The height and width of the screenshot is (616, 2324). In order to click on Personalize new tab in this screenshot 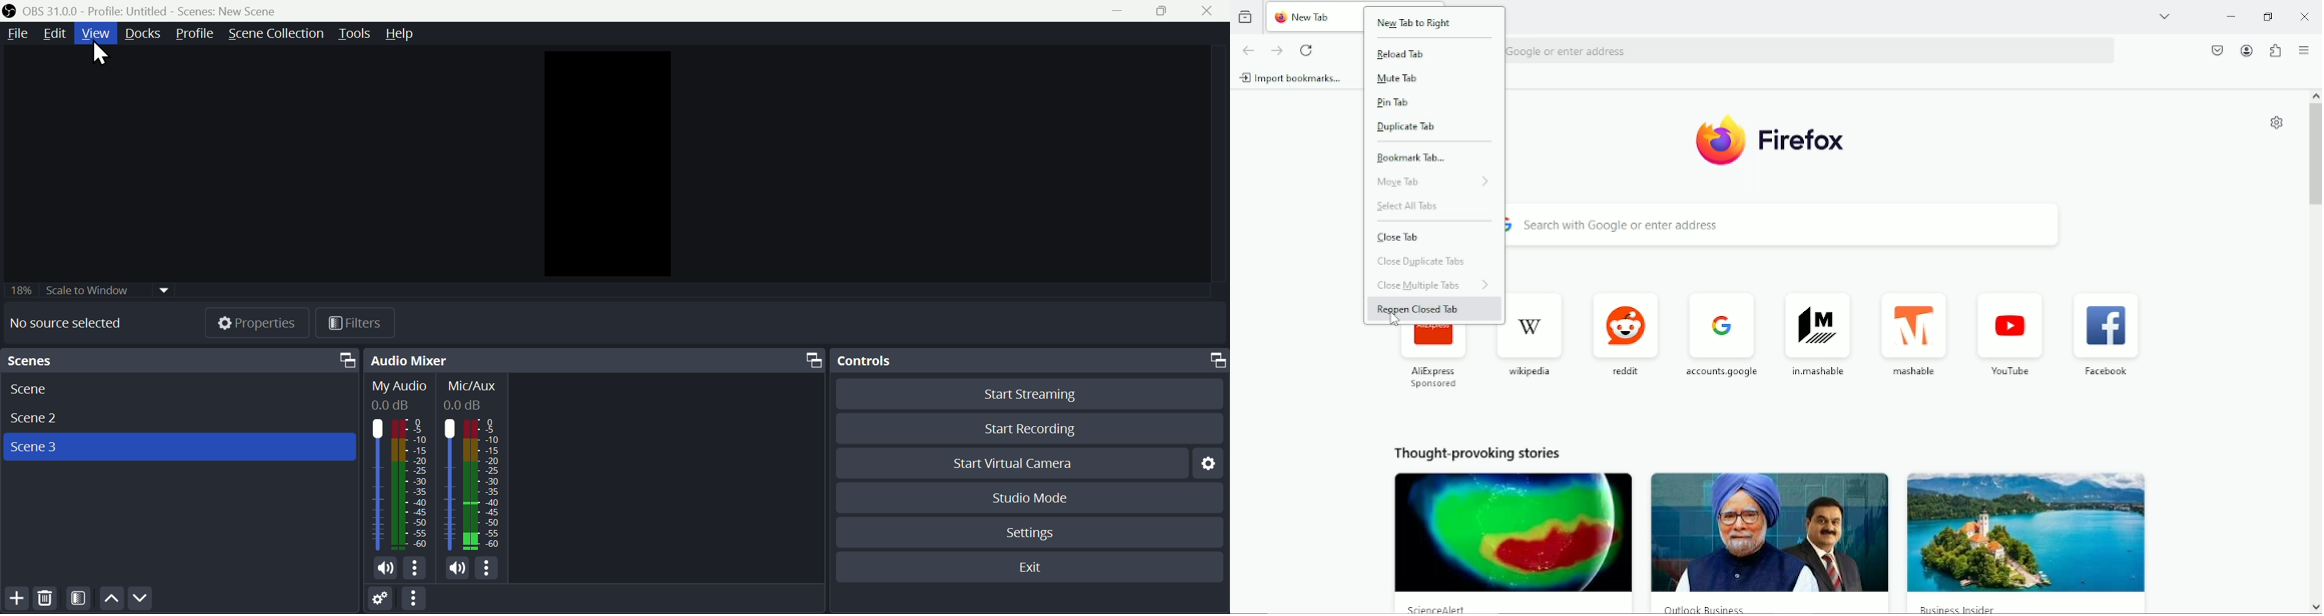, I will do `click(2277, 124)`.